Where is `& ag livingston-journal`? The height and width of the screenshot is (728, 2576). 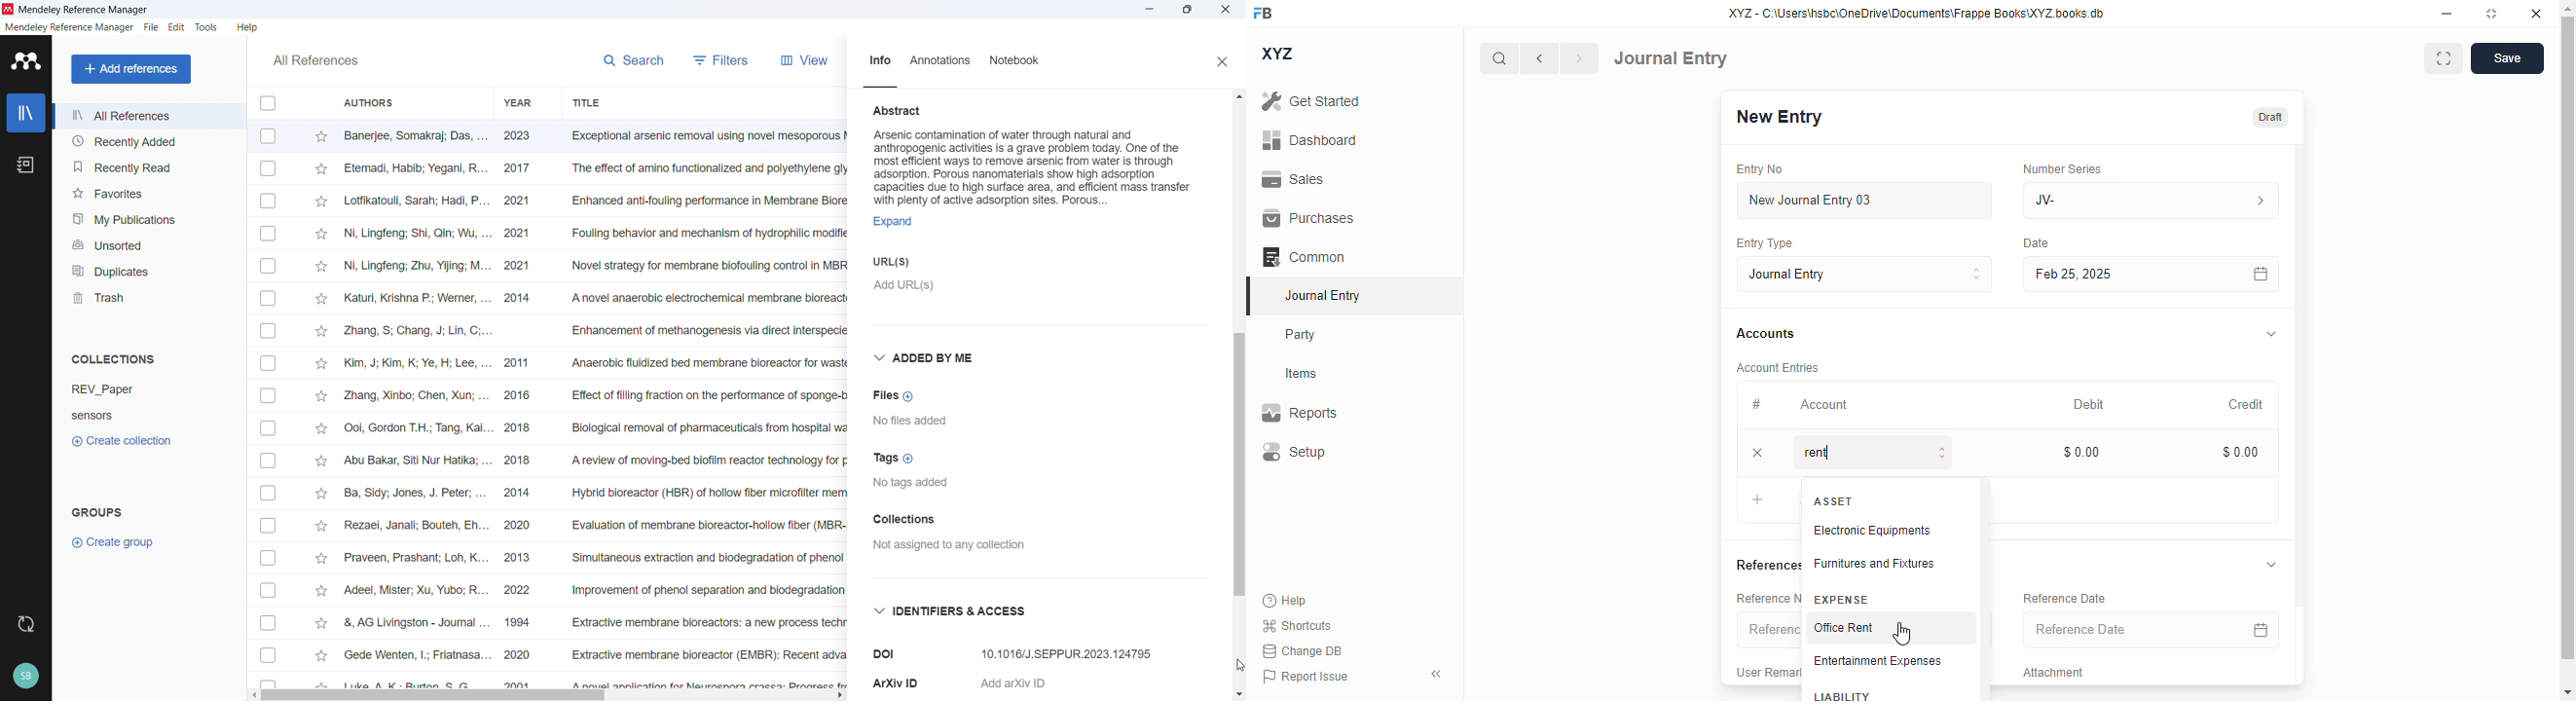 & ag livingston-journal is located at coordinates (411, 622).